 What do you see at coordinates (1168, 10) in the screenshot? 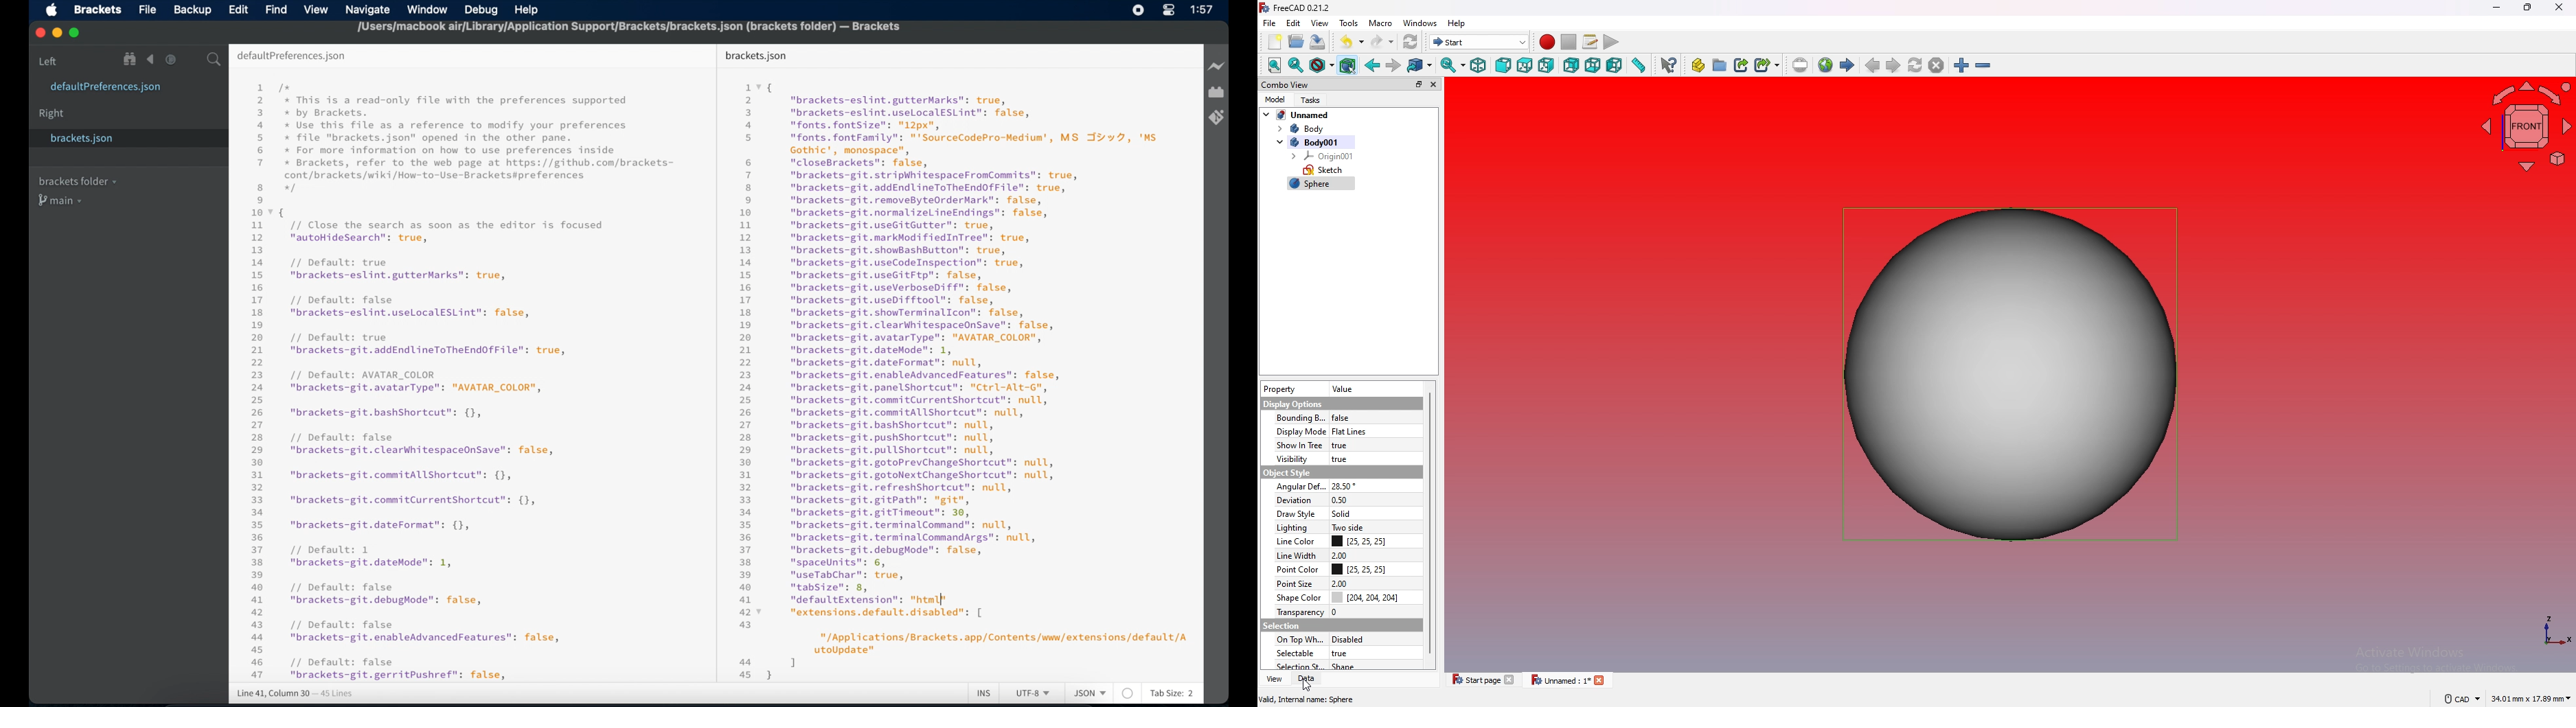
I see `control center` at bounding box center [1168, 10].